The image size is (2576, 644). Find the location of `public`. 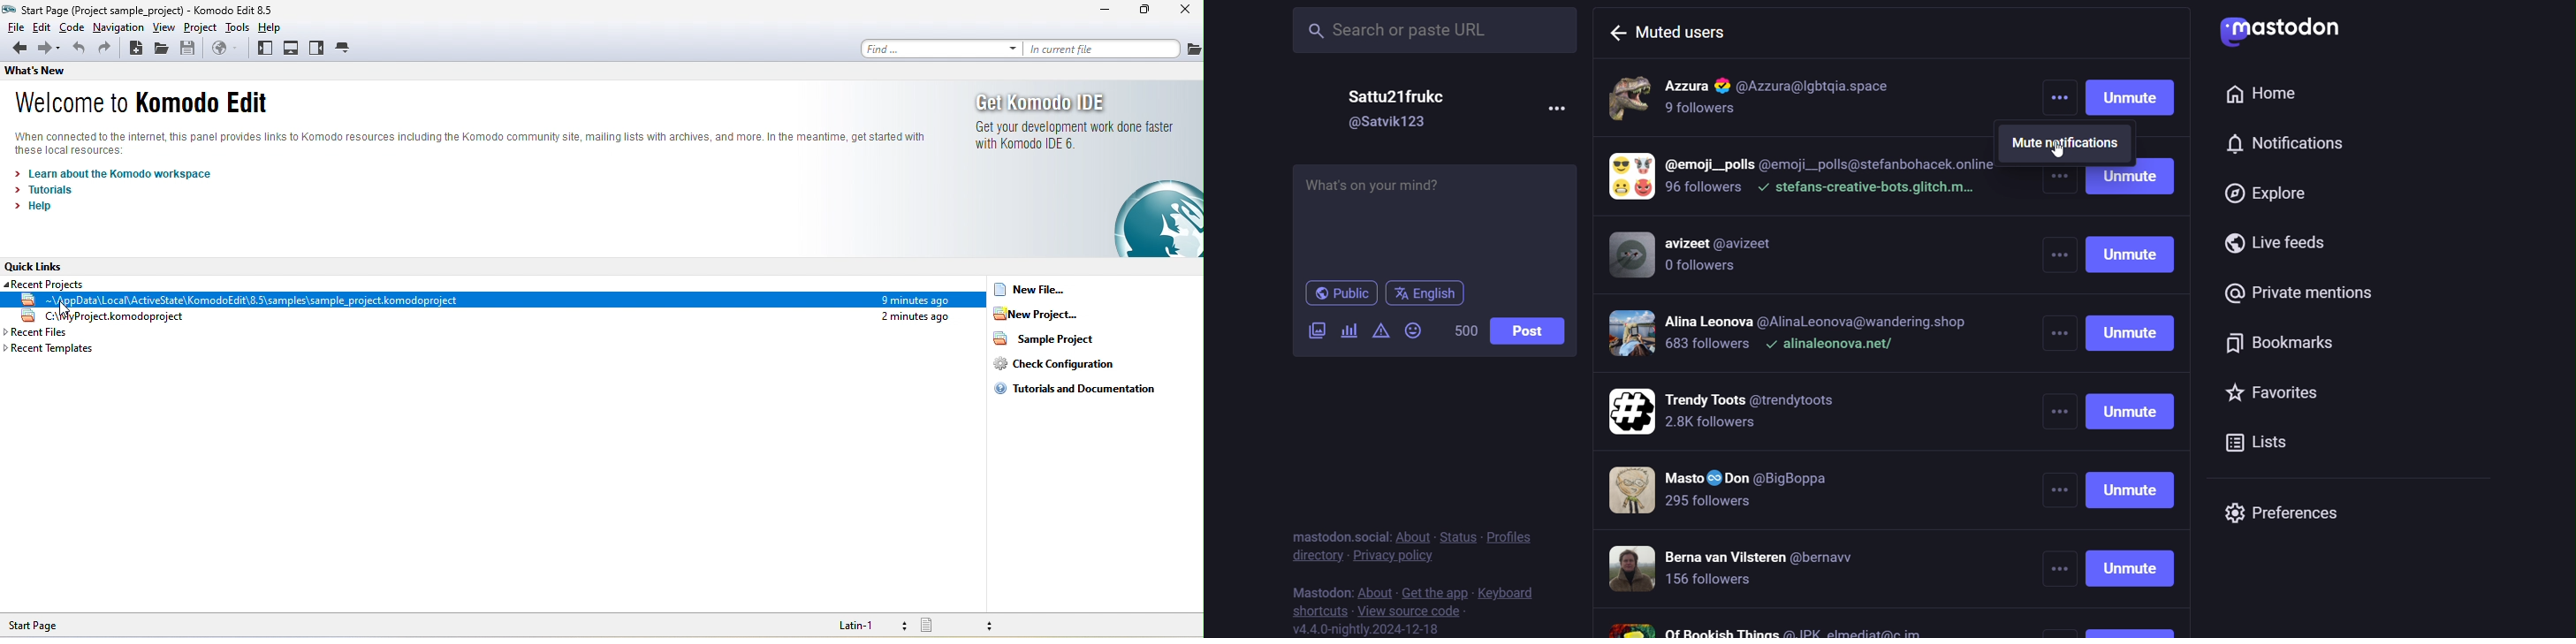

public is located at coordinates (1338, 293).